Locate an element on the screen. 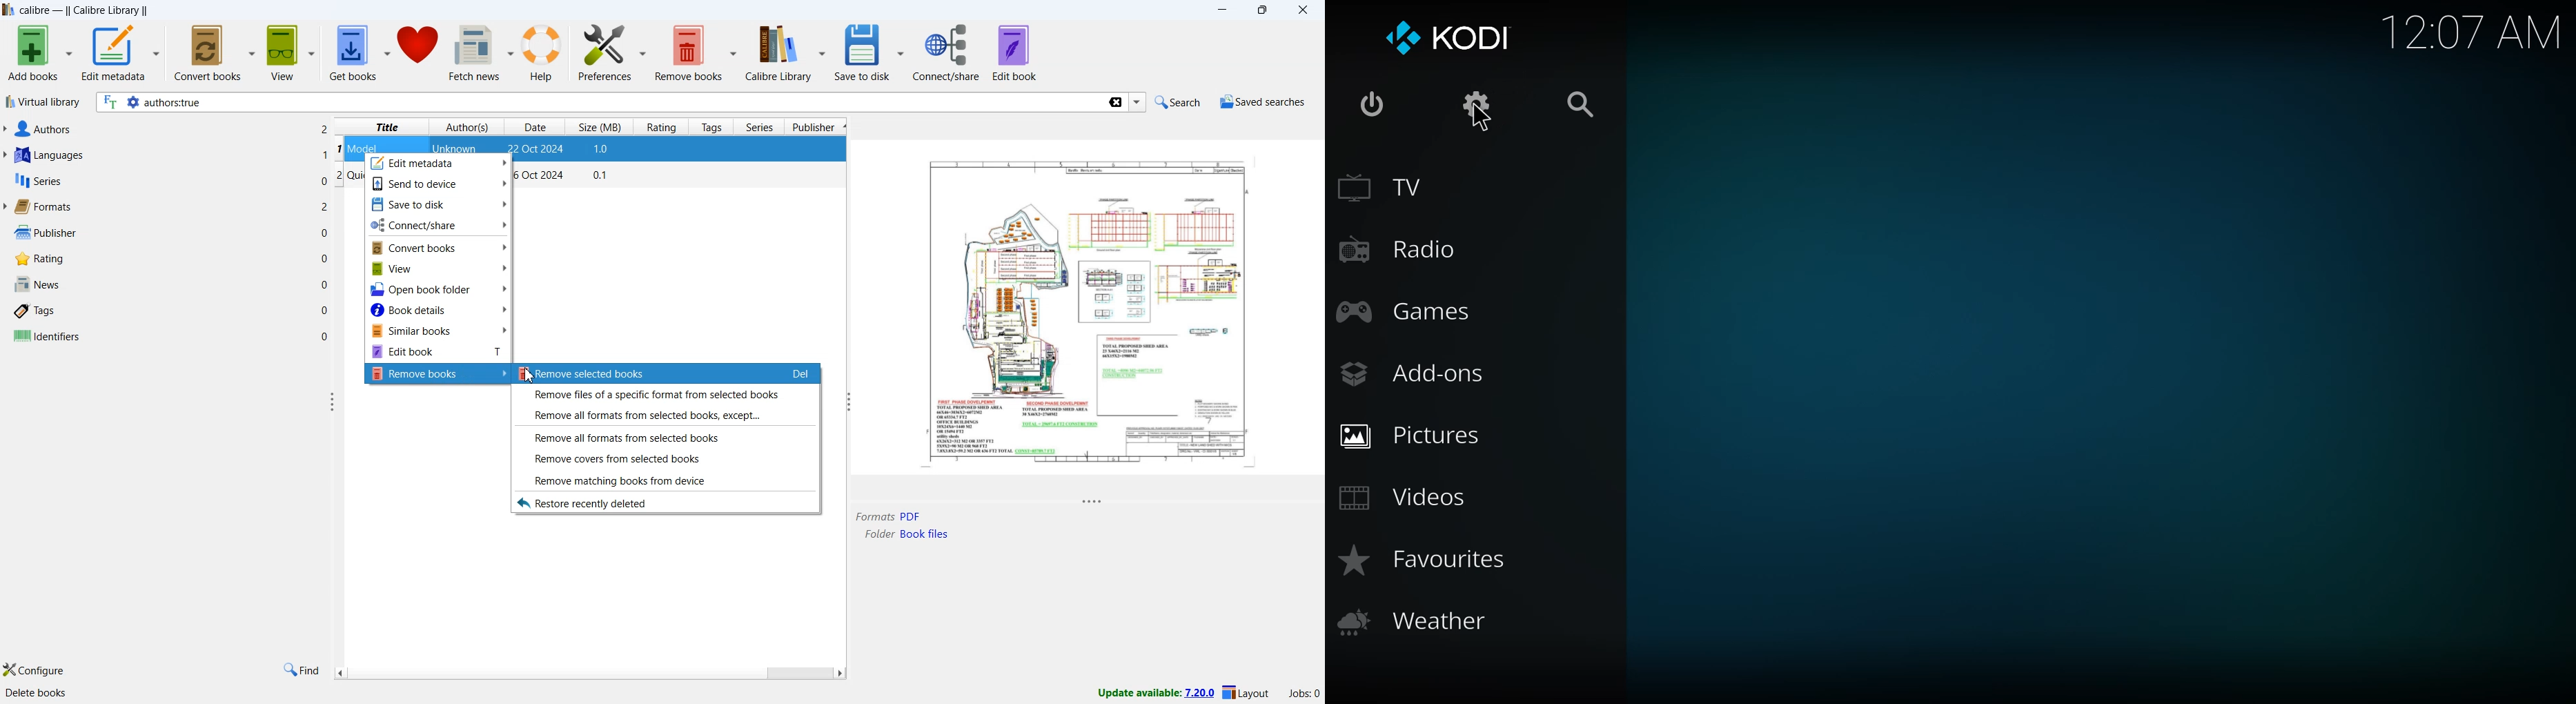 The width and height of the screenshot is (2576, 728). cursor is located at coordinates (1480, 118).